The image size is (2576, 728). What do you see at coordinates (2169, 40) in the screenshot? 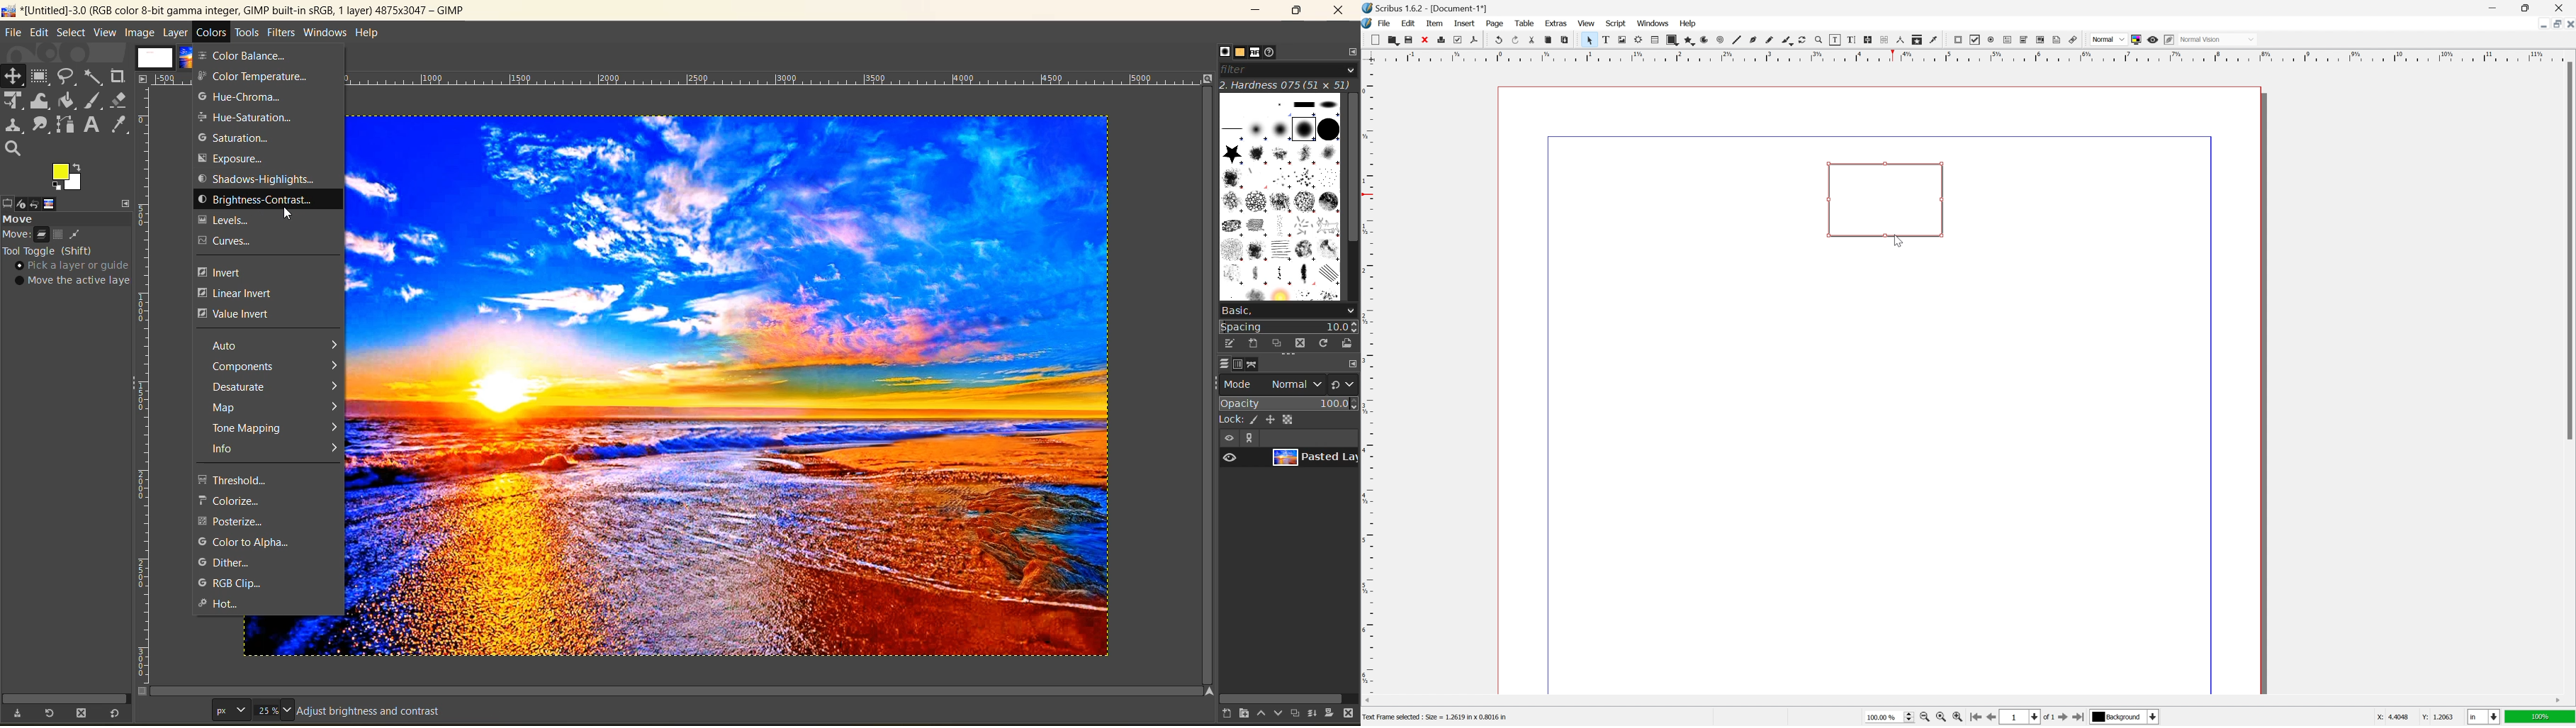
I see `Edit in preview mode` at bounding box center [2169, 40].